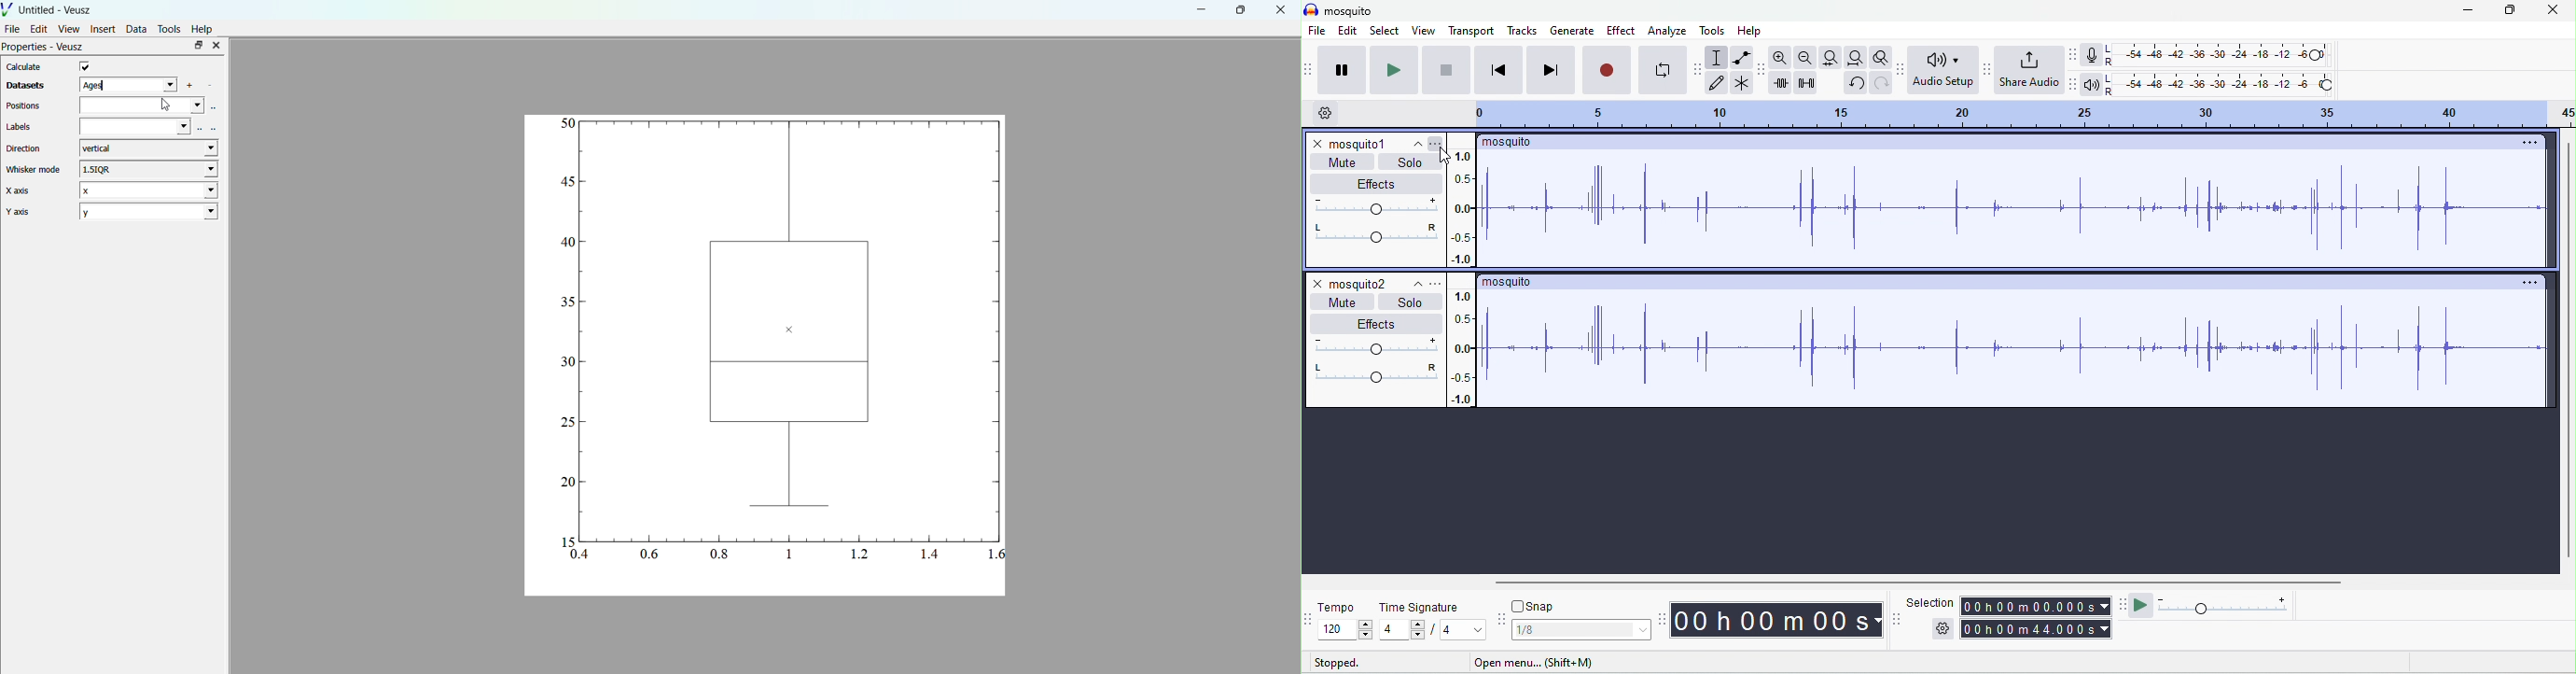 The image size is (2576, 700). I want to click on short to menu, so click(1535, 664).